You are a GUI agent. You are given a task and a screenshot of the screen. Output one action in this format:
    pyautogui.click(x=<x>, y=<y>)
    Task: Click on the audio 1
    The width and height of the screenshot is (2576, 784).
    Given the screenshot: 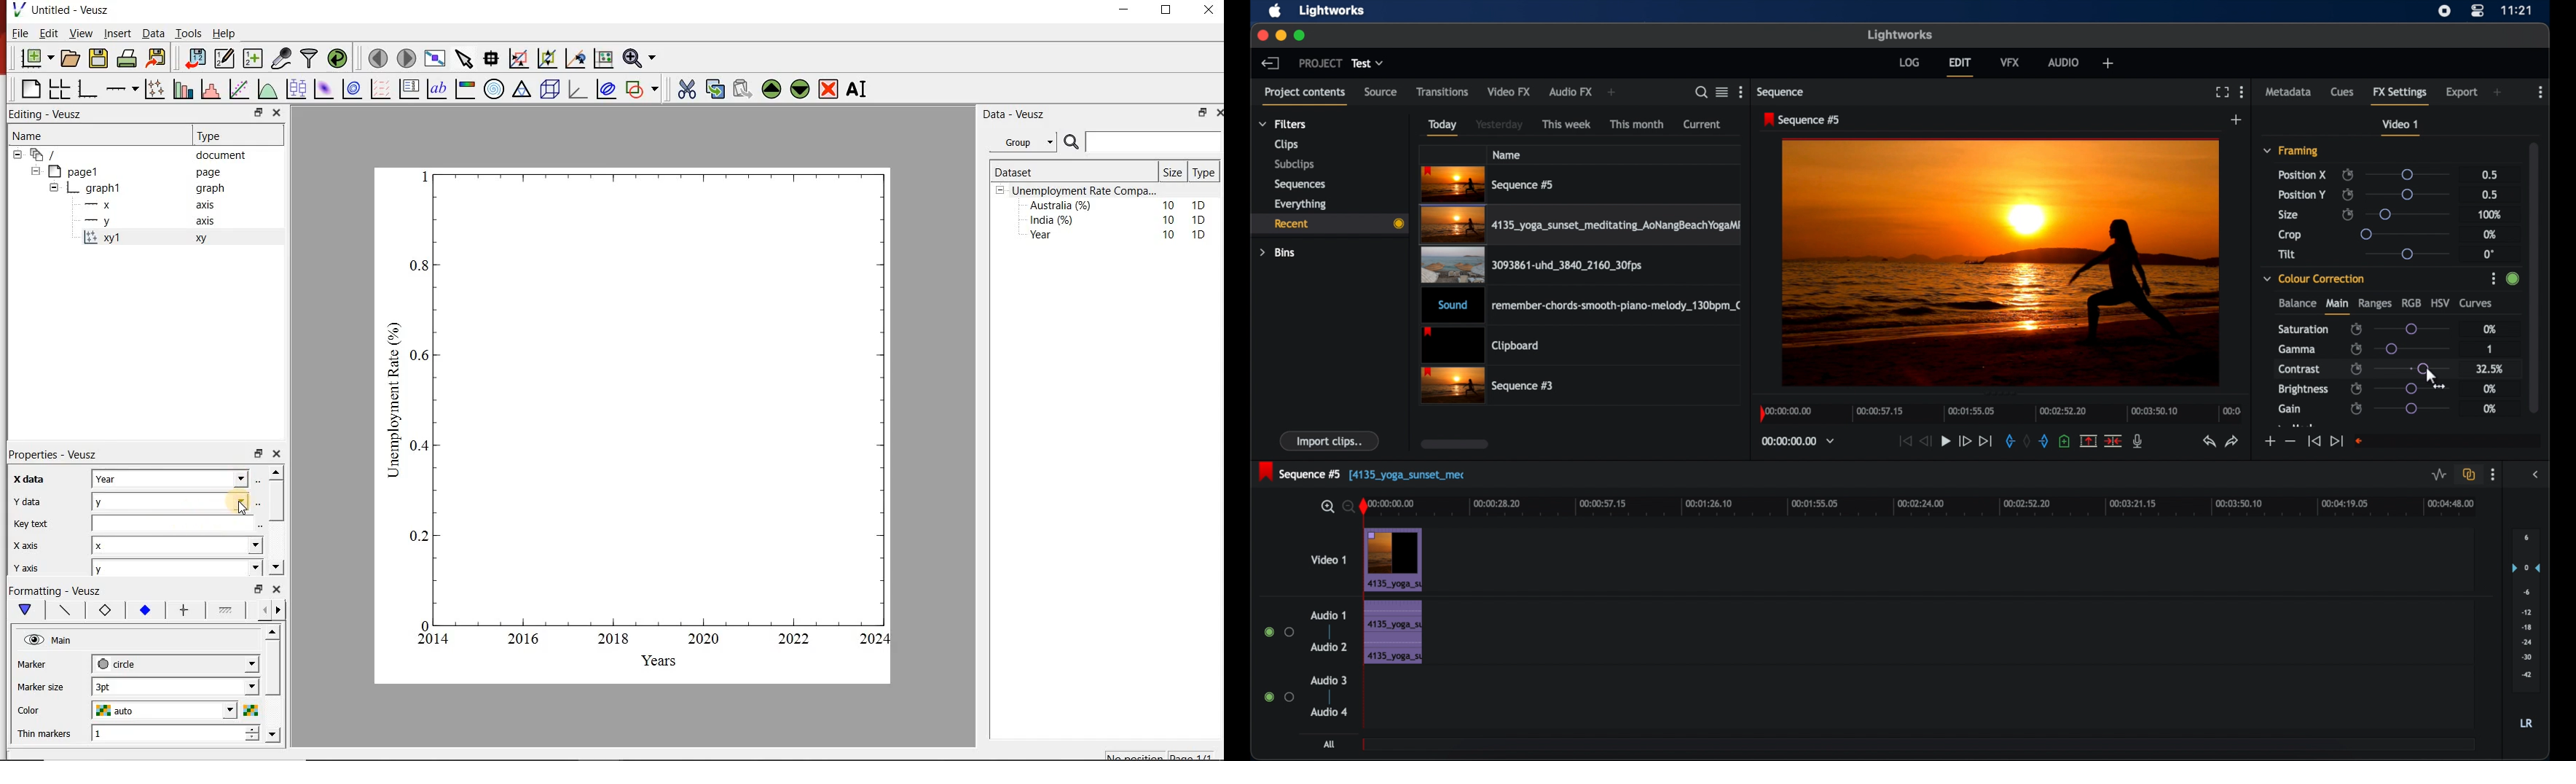 What is the action you would take?
    pyautogui.click(x=1327, y=615)
    